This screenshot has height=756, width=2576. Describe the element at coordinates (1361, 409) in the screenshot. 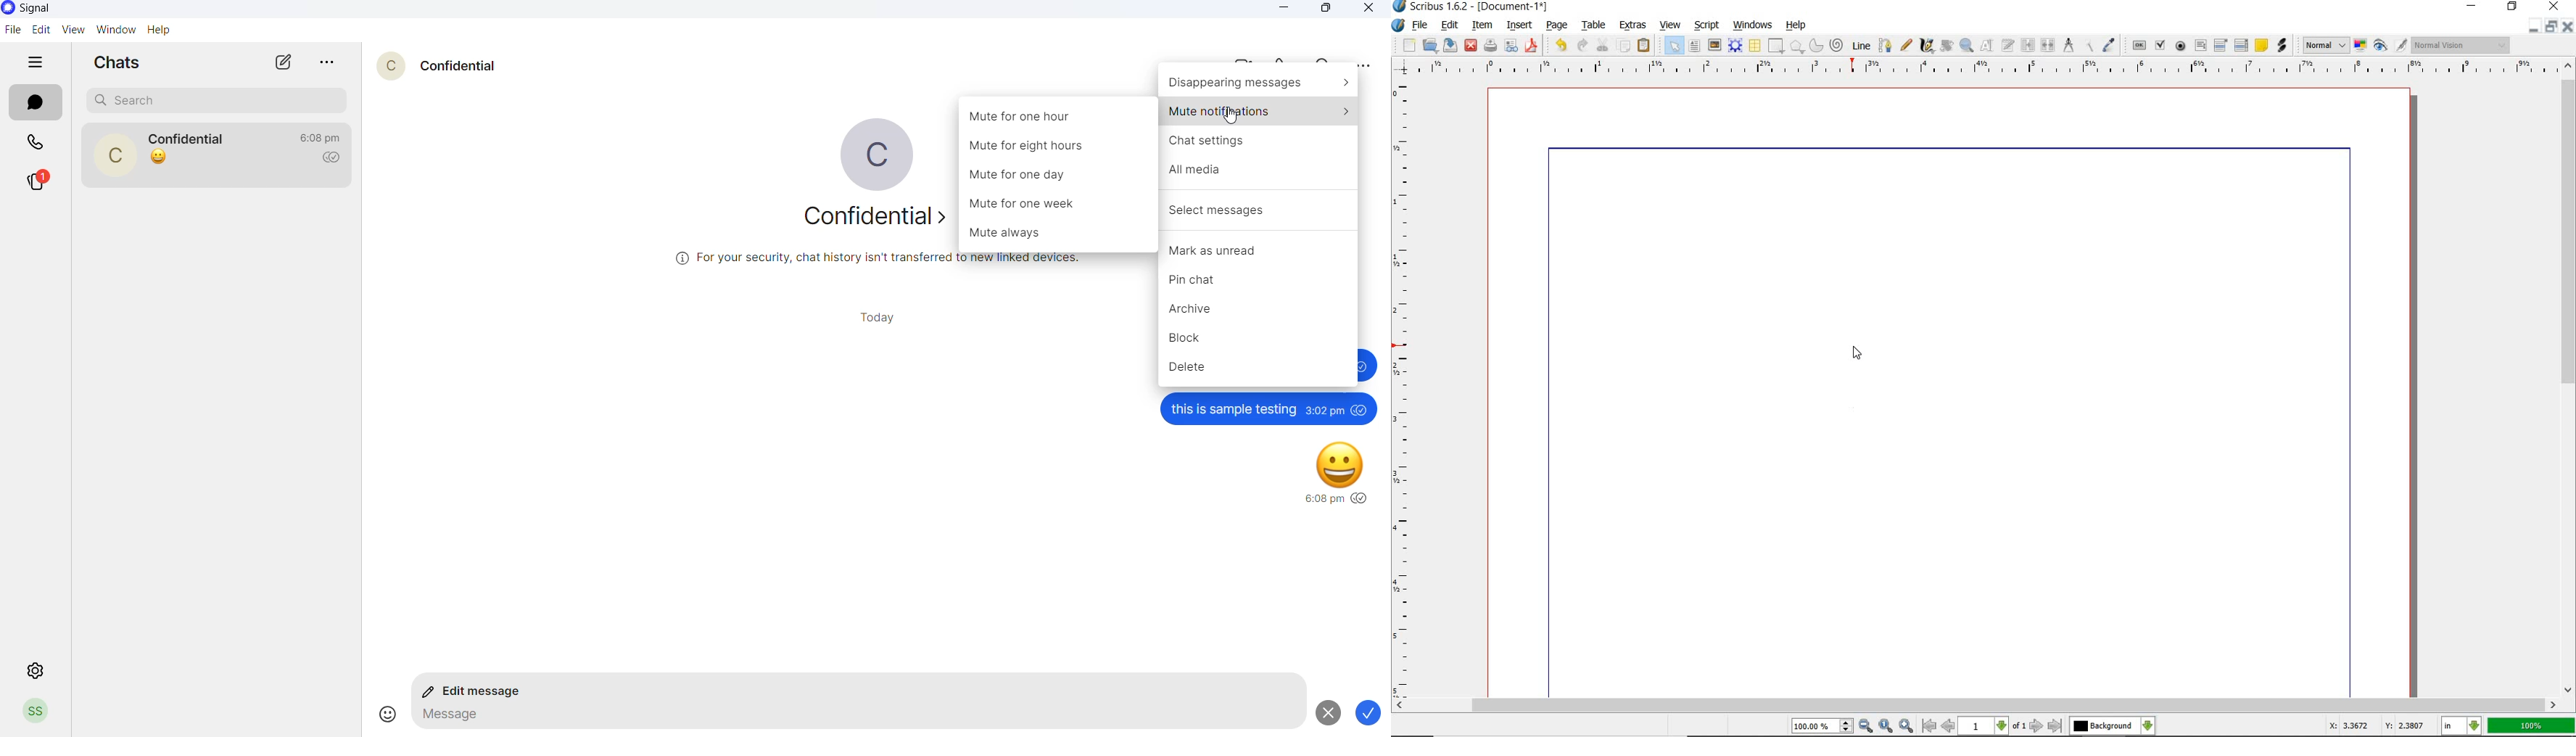

I see `seen` at that location.